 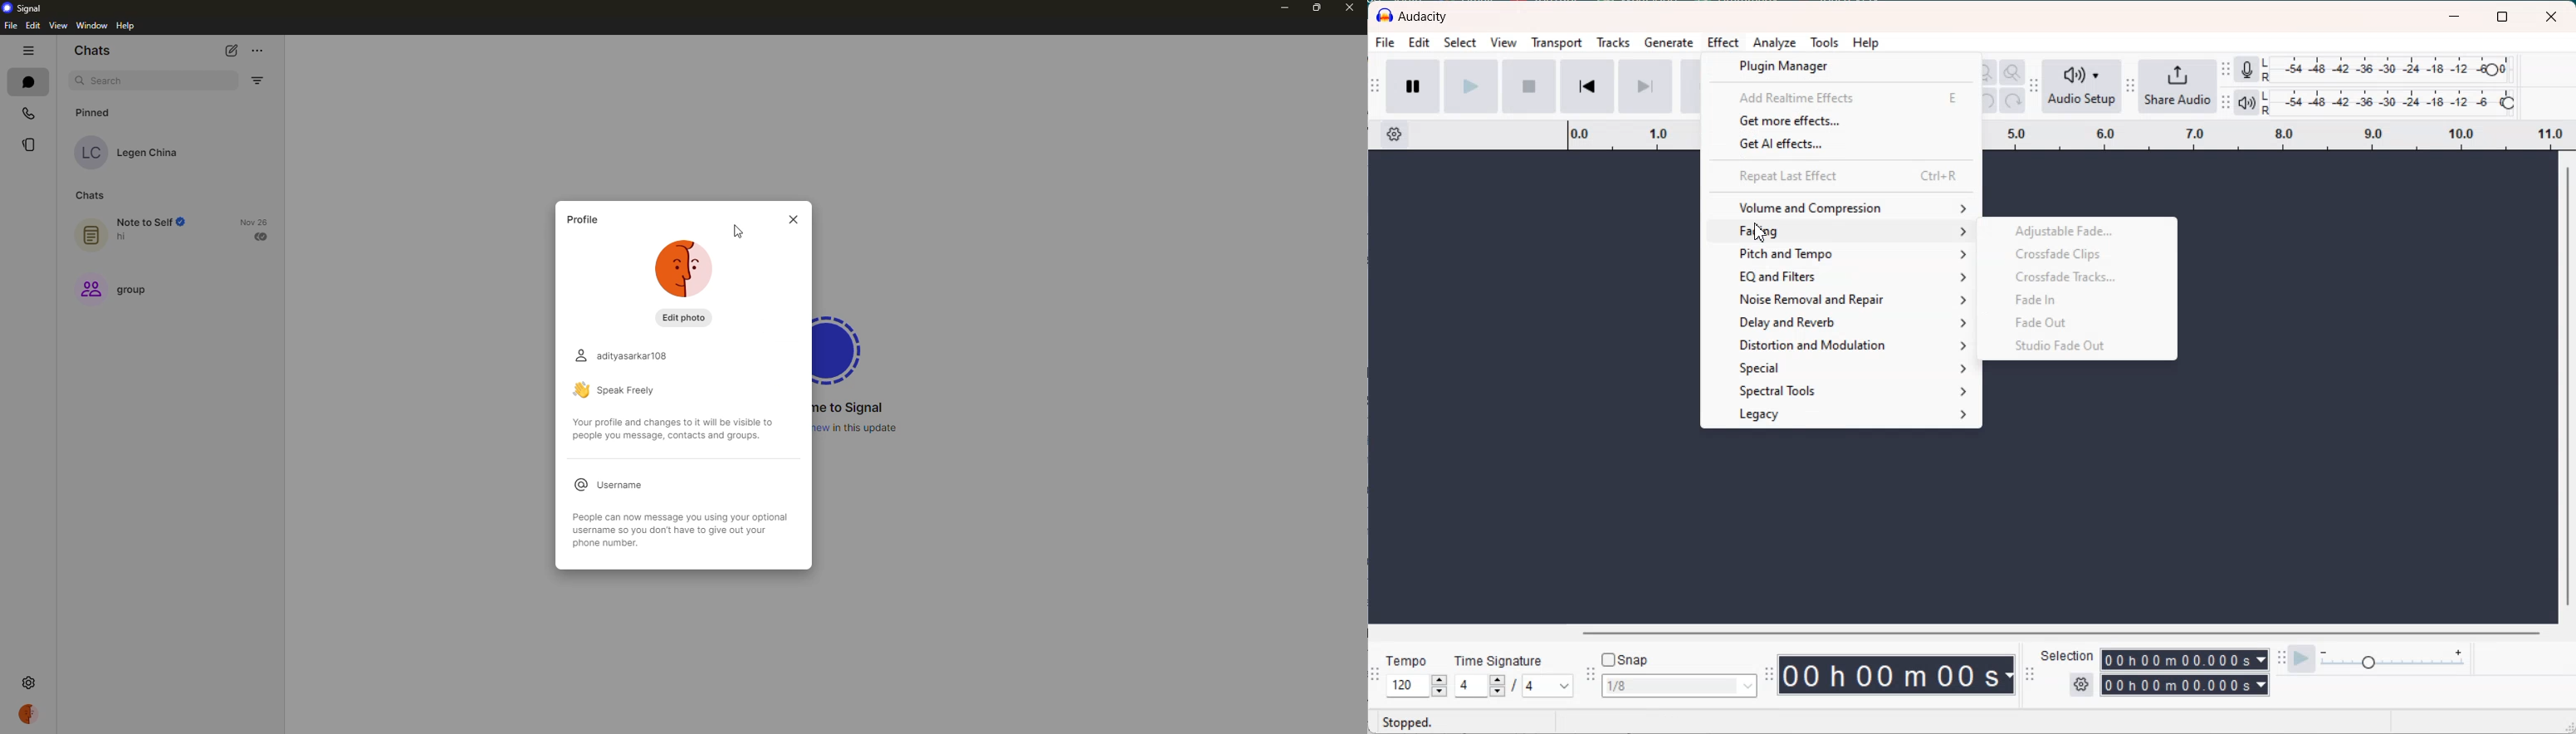 I want to click on hide tabs, so click(x=28, y=50).